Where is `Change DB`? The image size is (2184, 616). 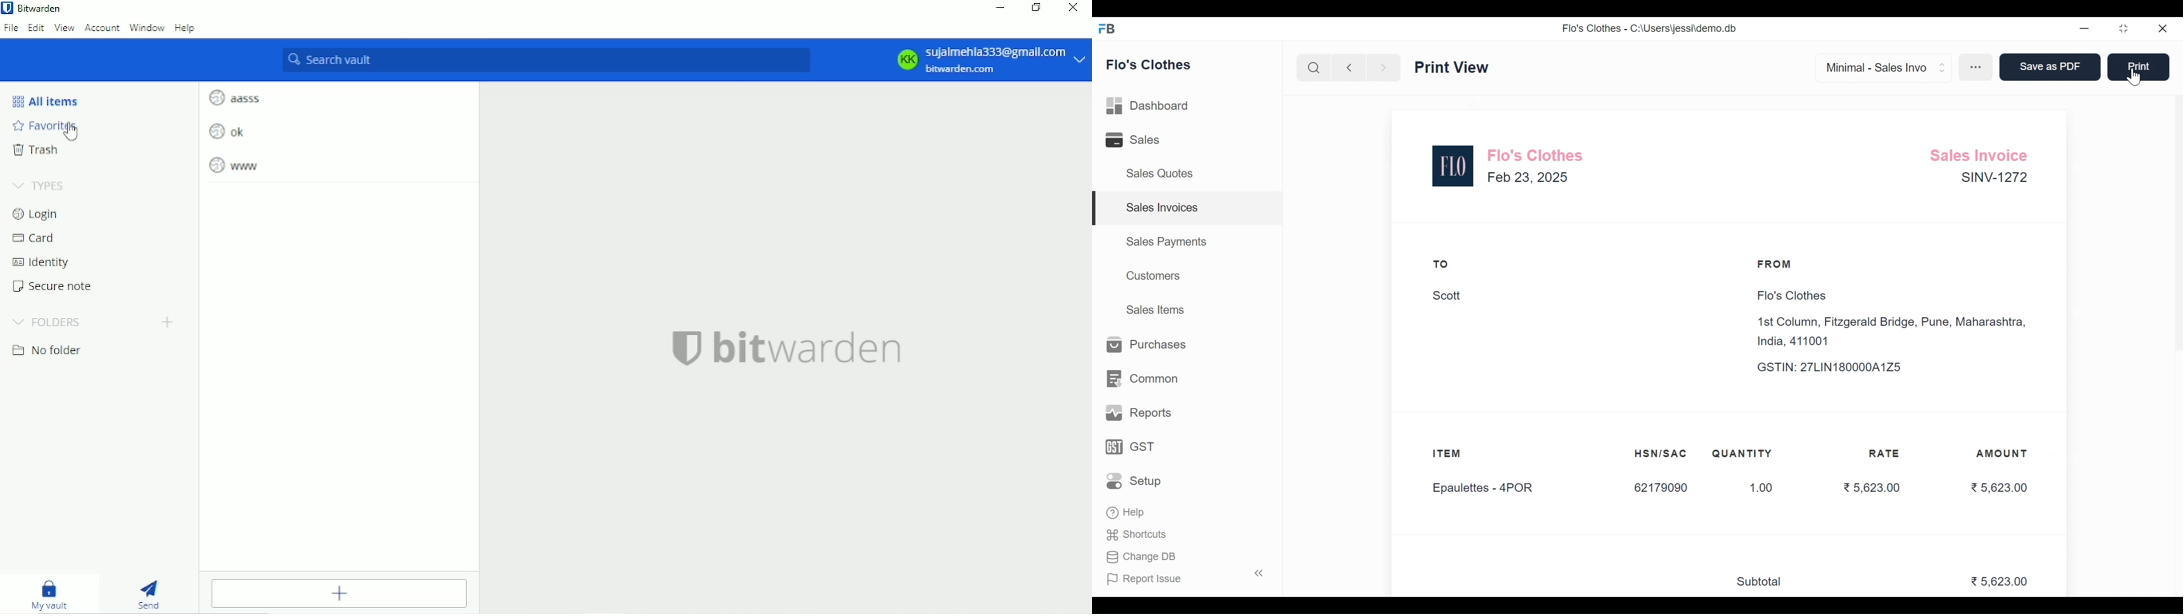 Change DB is located at coordinates (1140, 556).